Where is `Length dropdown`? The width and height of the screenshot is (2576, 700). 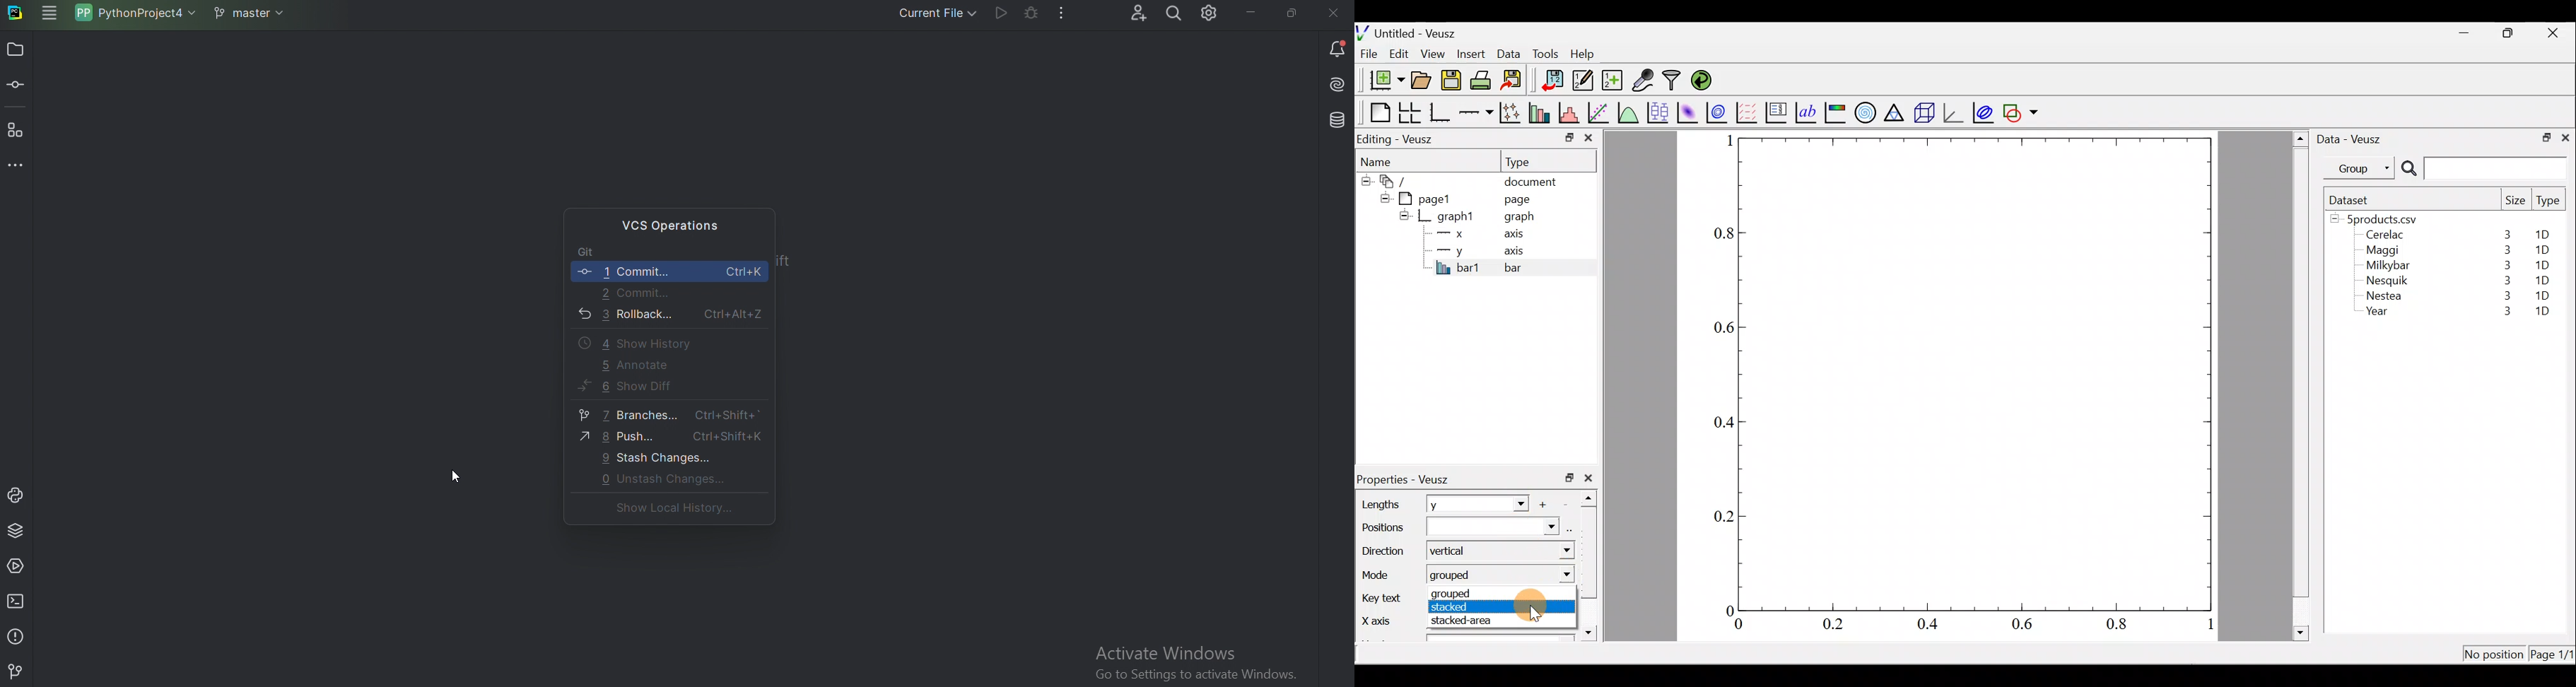
Length dropdown is located at coordinates (1515, 503).